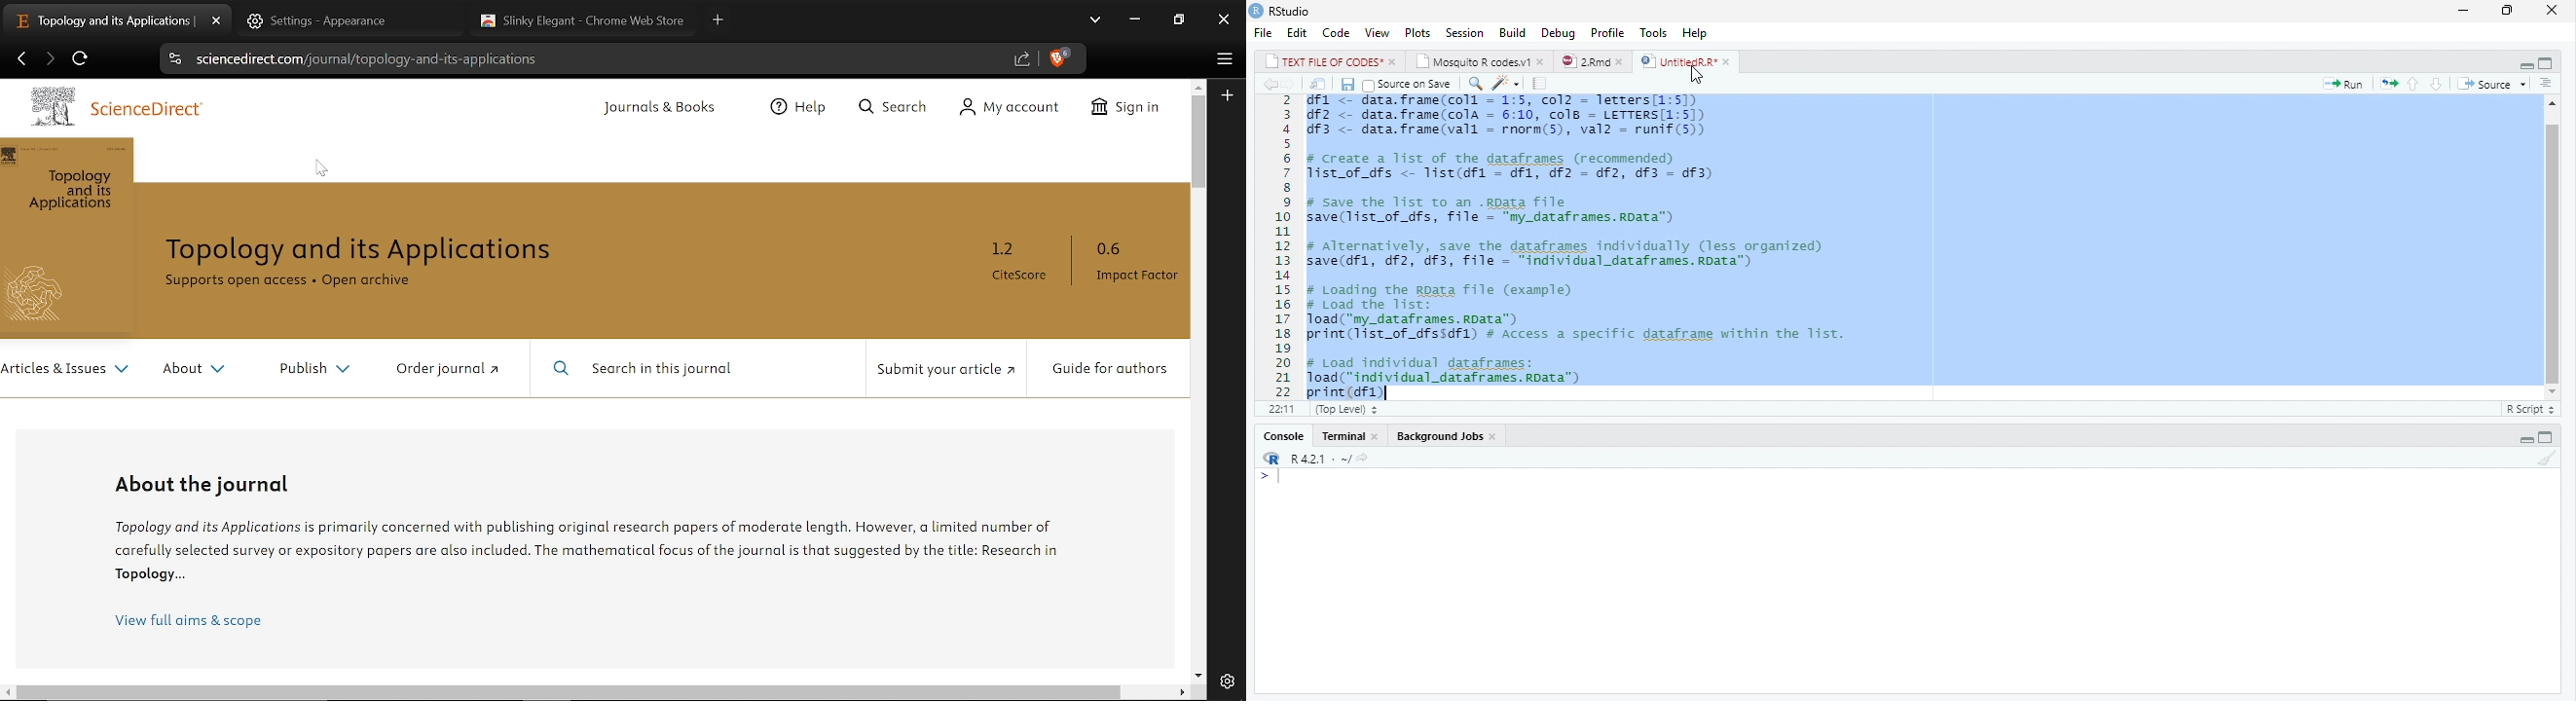 This screenshot has height=728, width=2576. I want to click on Minimize, so click(2465, 10).